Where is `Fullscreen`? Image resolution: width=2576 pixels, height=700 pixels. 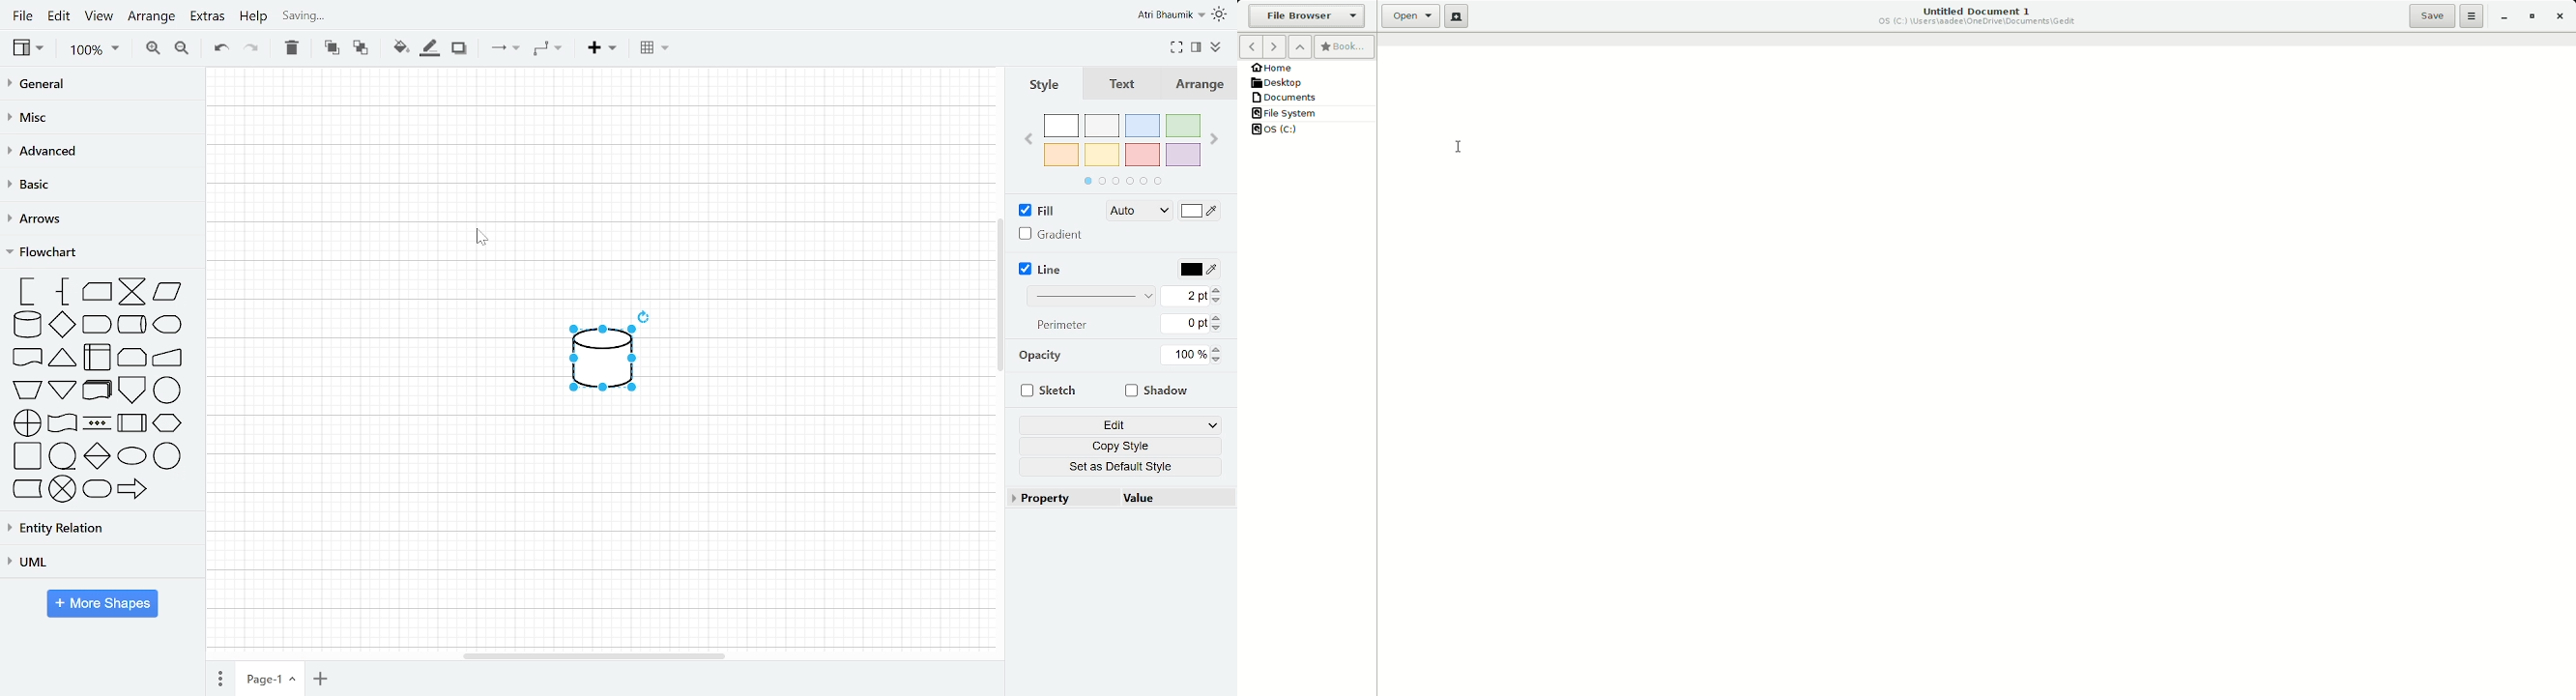
Fullscreen is located at coordinates (1177, 48).